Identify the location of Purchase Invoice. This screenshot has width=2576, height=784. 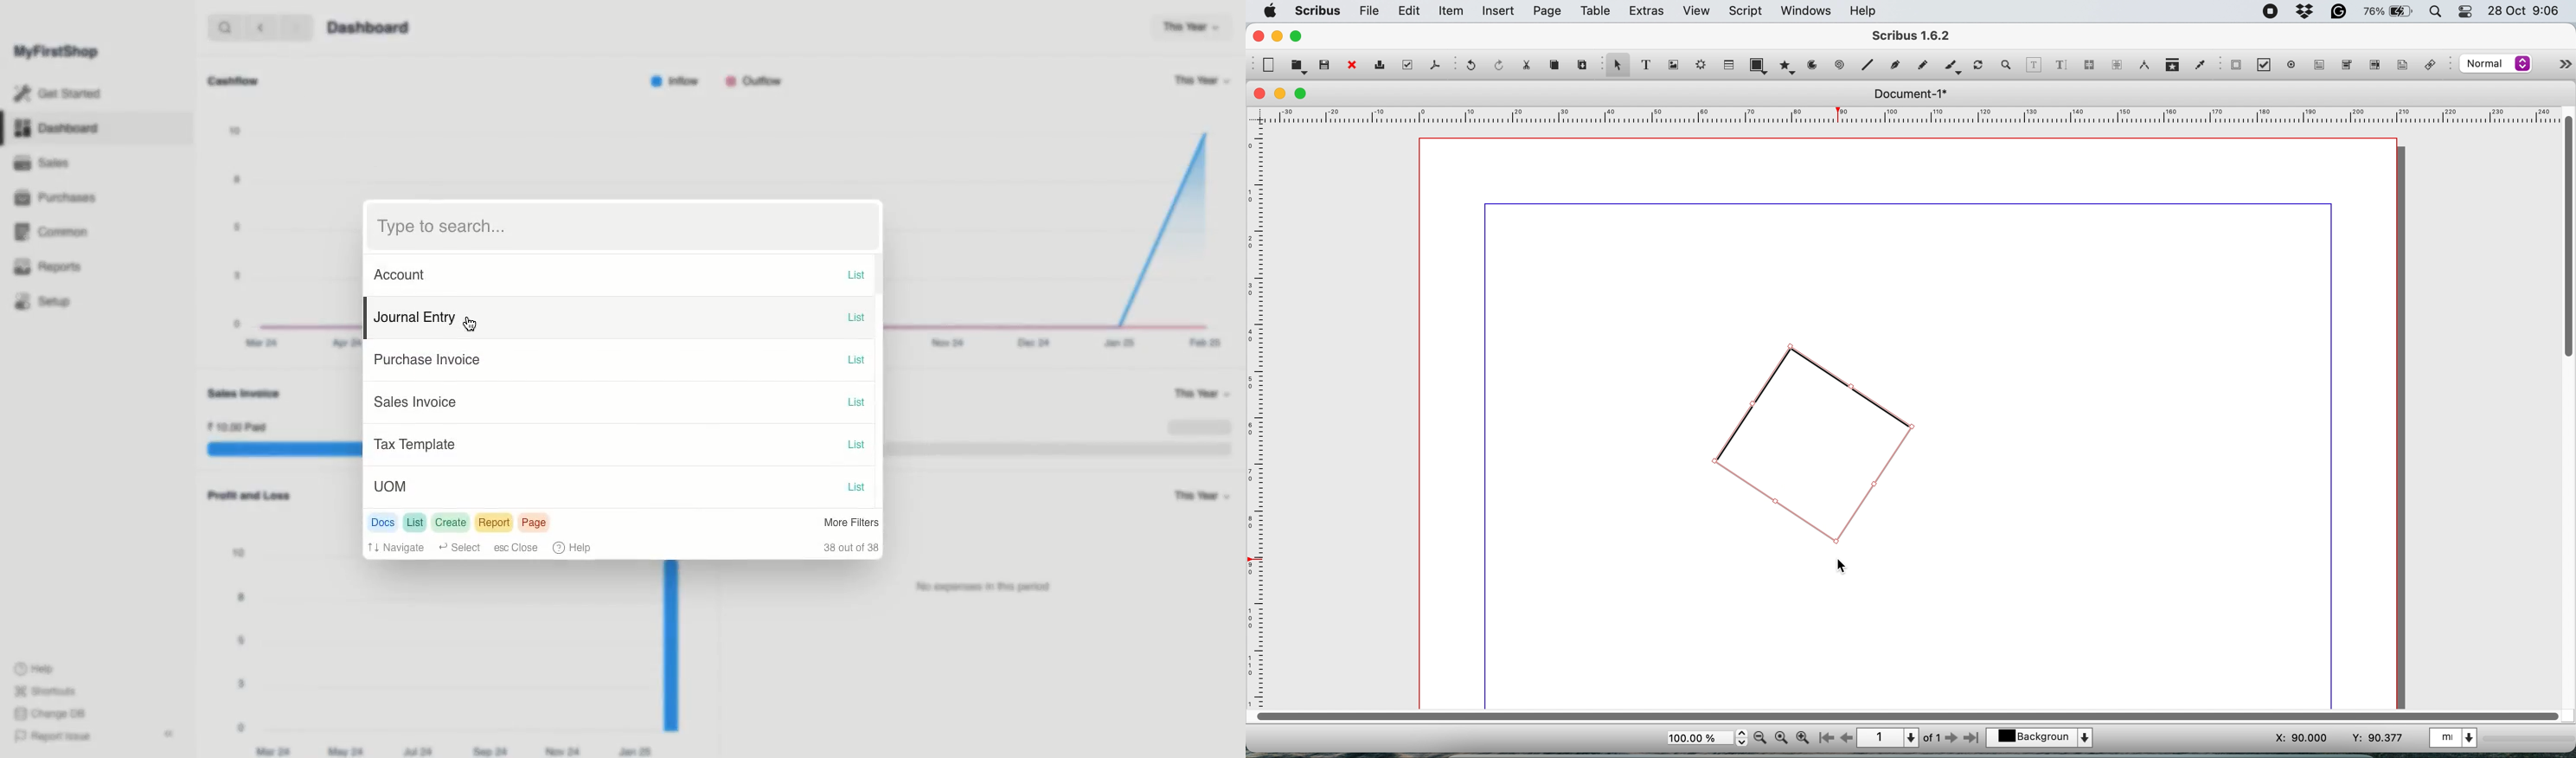
(426, 360).